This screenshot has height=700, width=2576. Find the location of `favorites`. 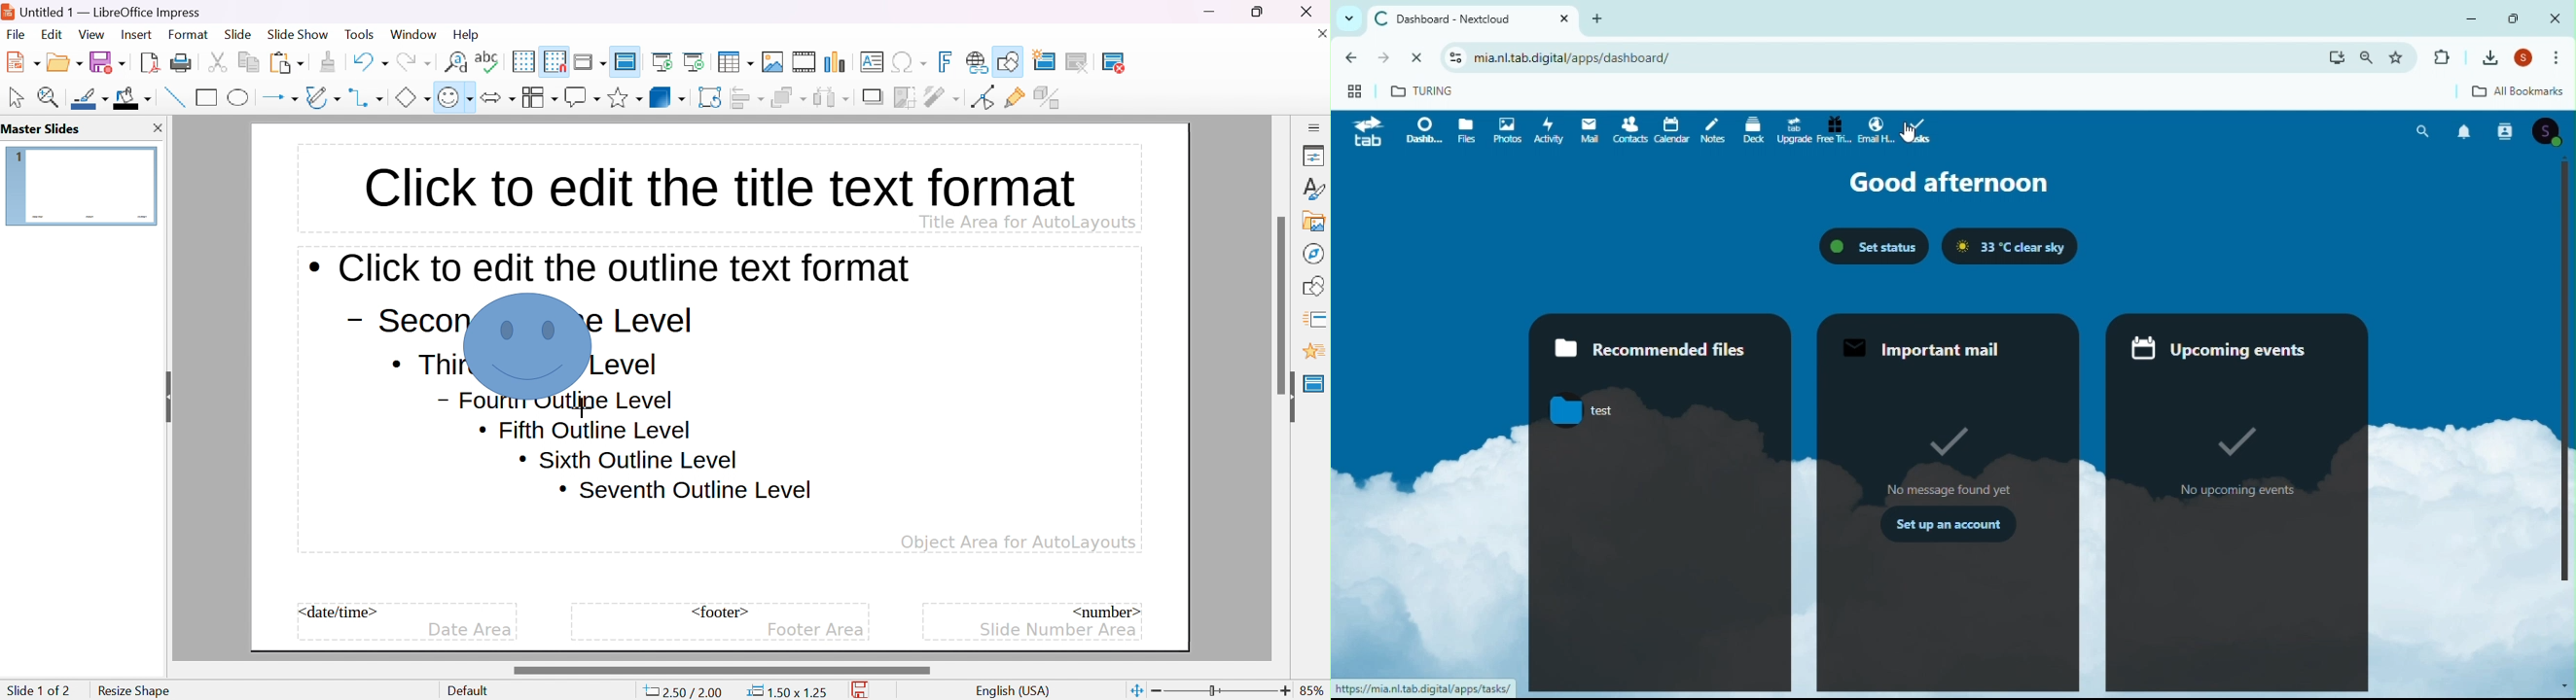

favorites is located at coordinates (2402, 56).